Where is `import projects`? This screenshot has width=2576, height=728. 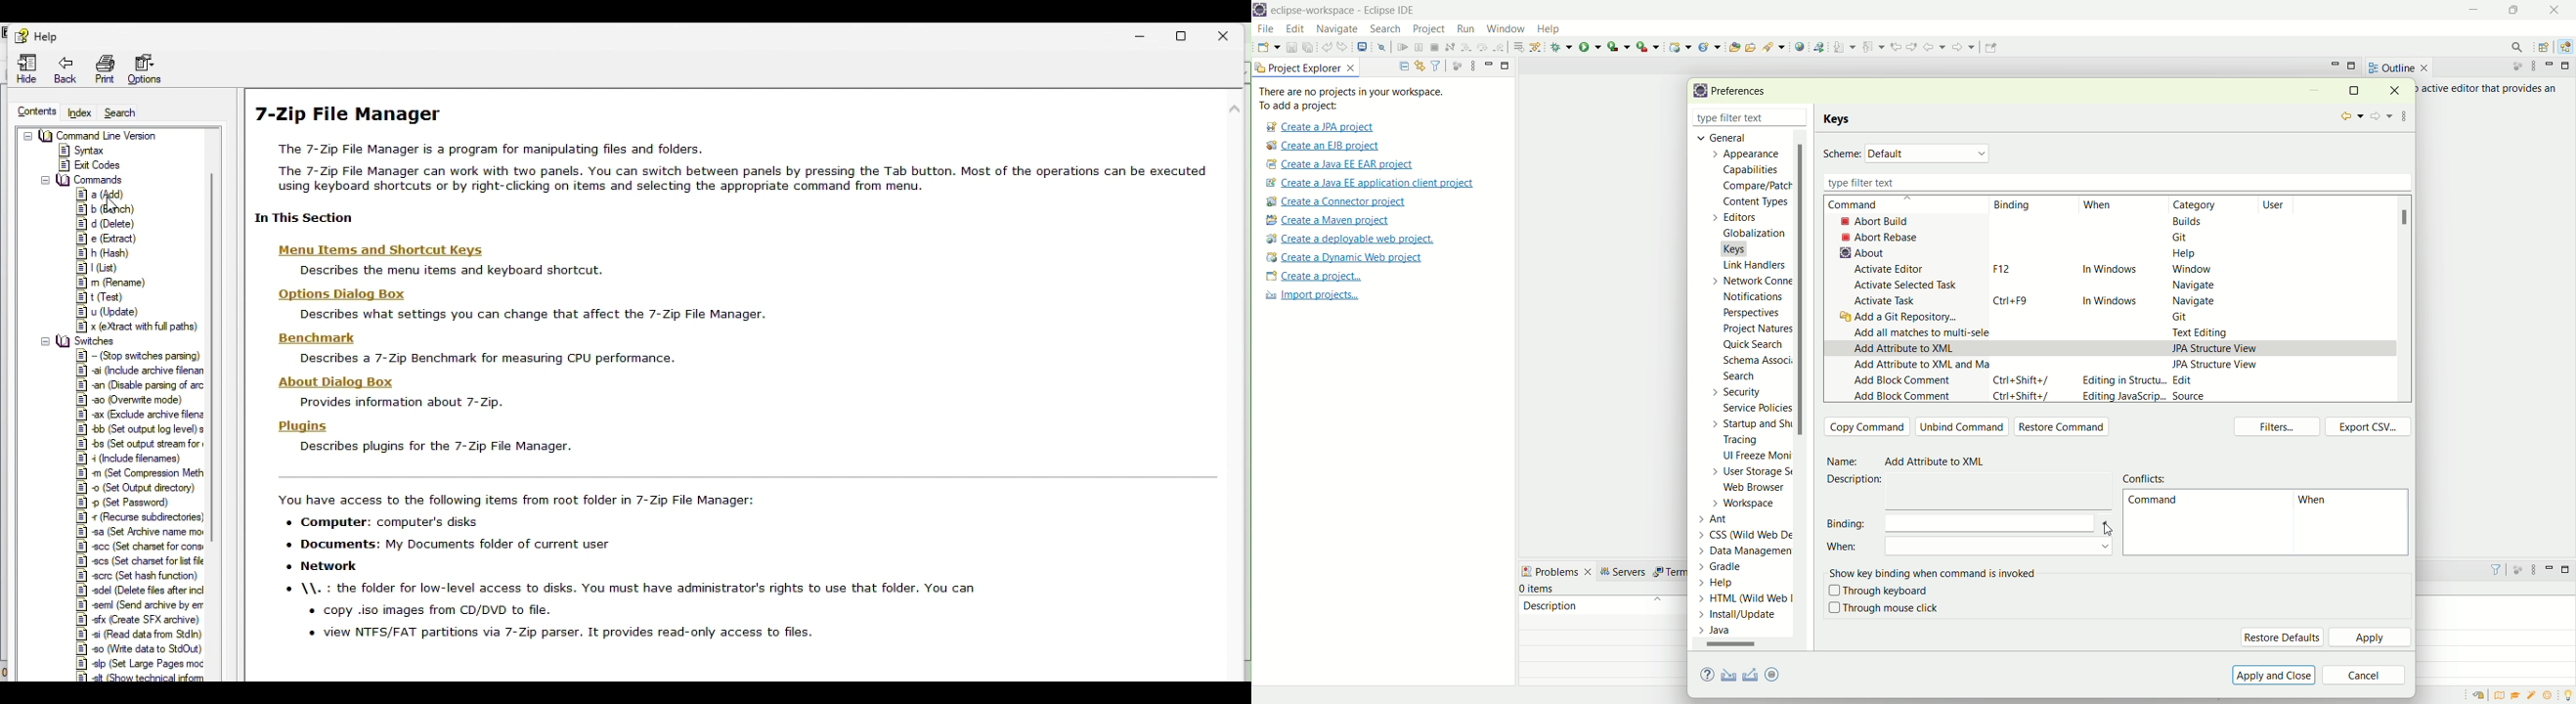 import projects is located at coordinates (1310, 295).